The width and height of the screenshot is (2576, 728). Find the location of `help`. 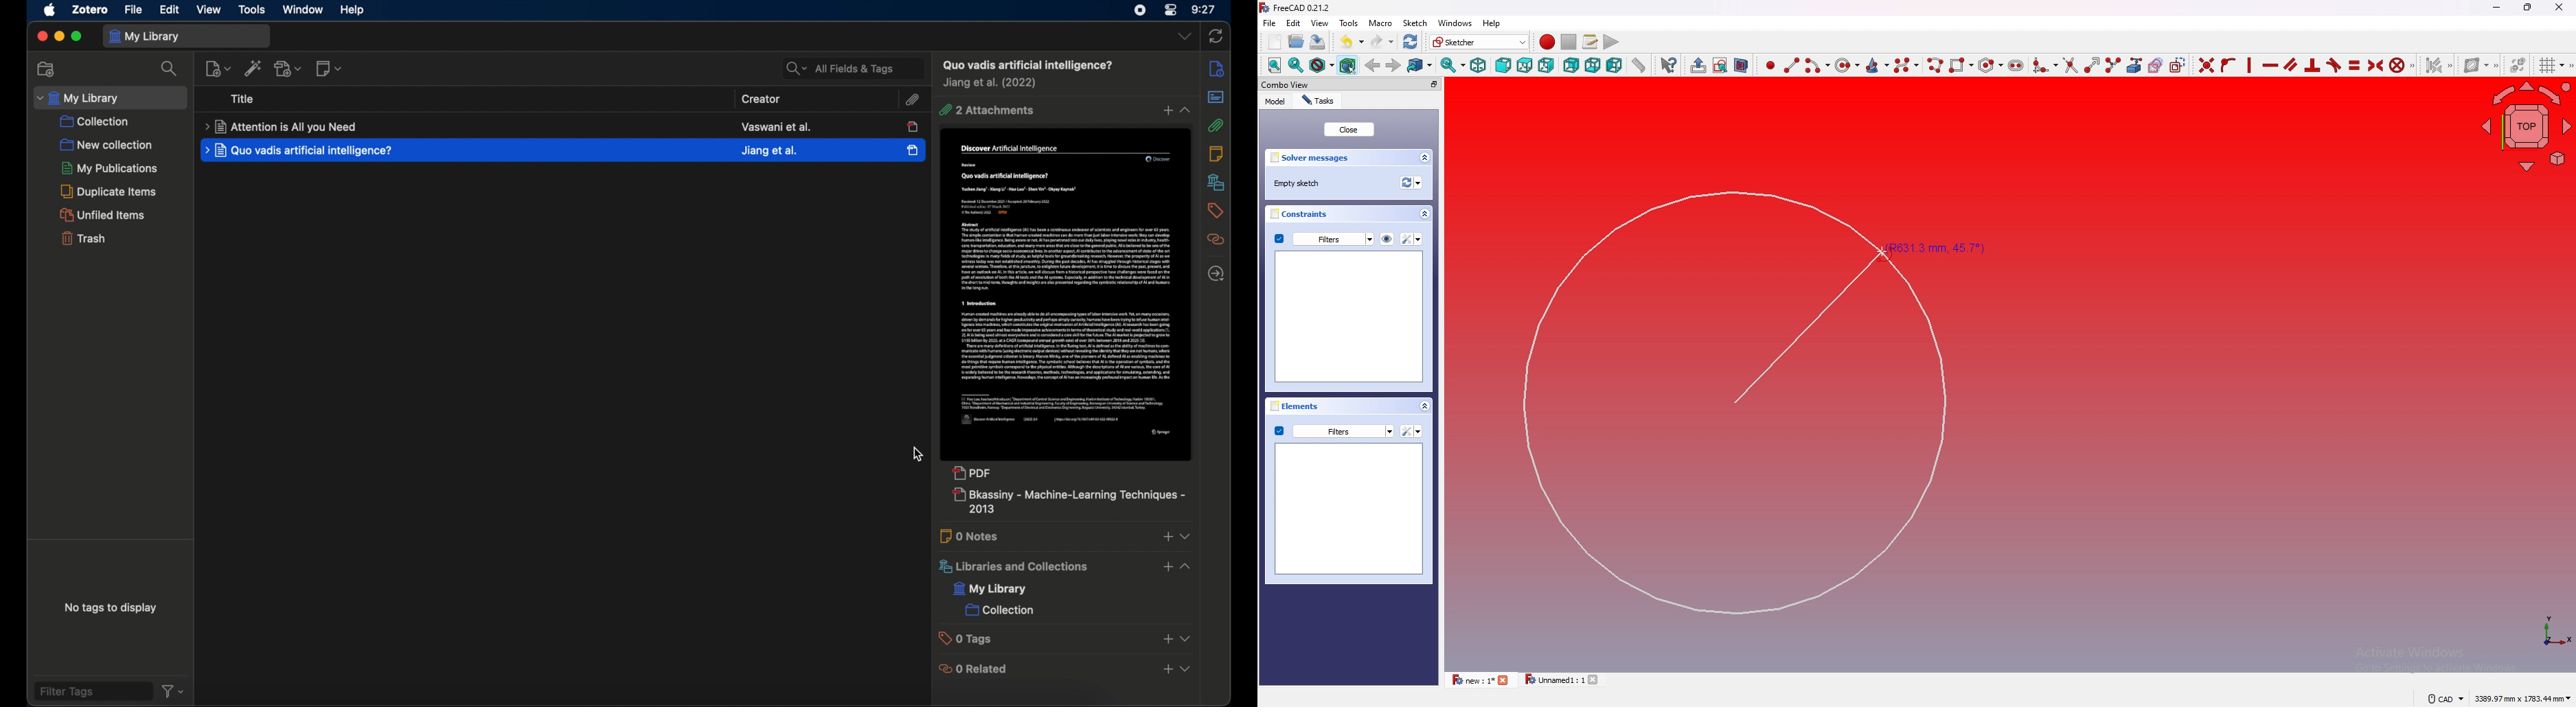

help is located at coordinates (351, 9).